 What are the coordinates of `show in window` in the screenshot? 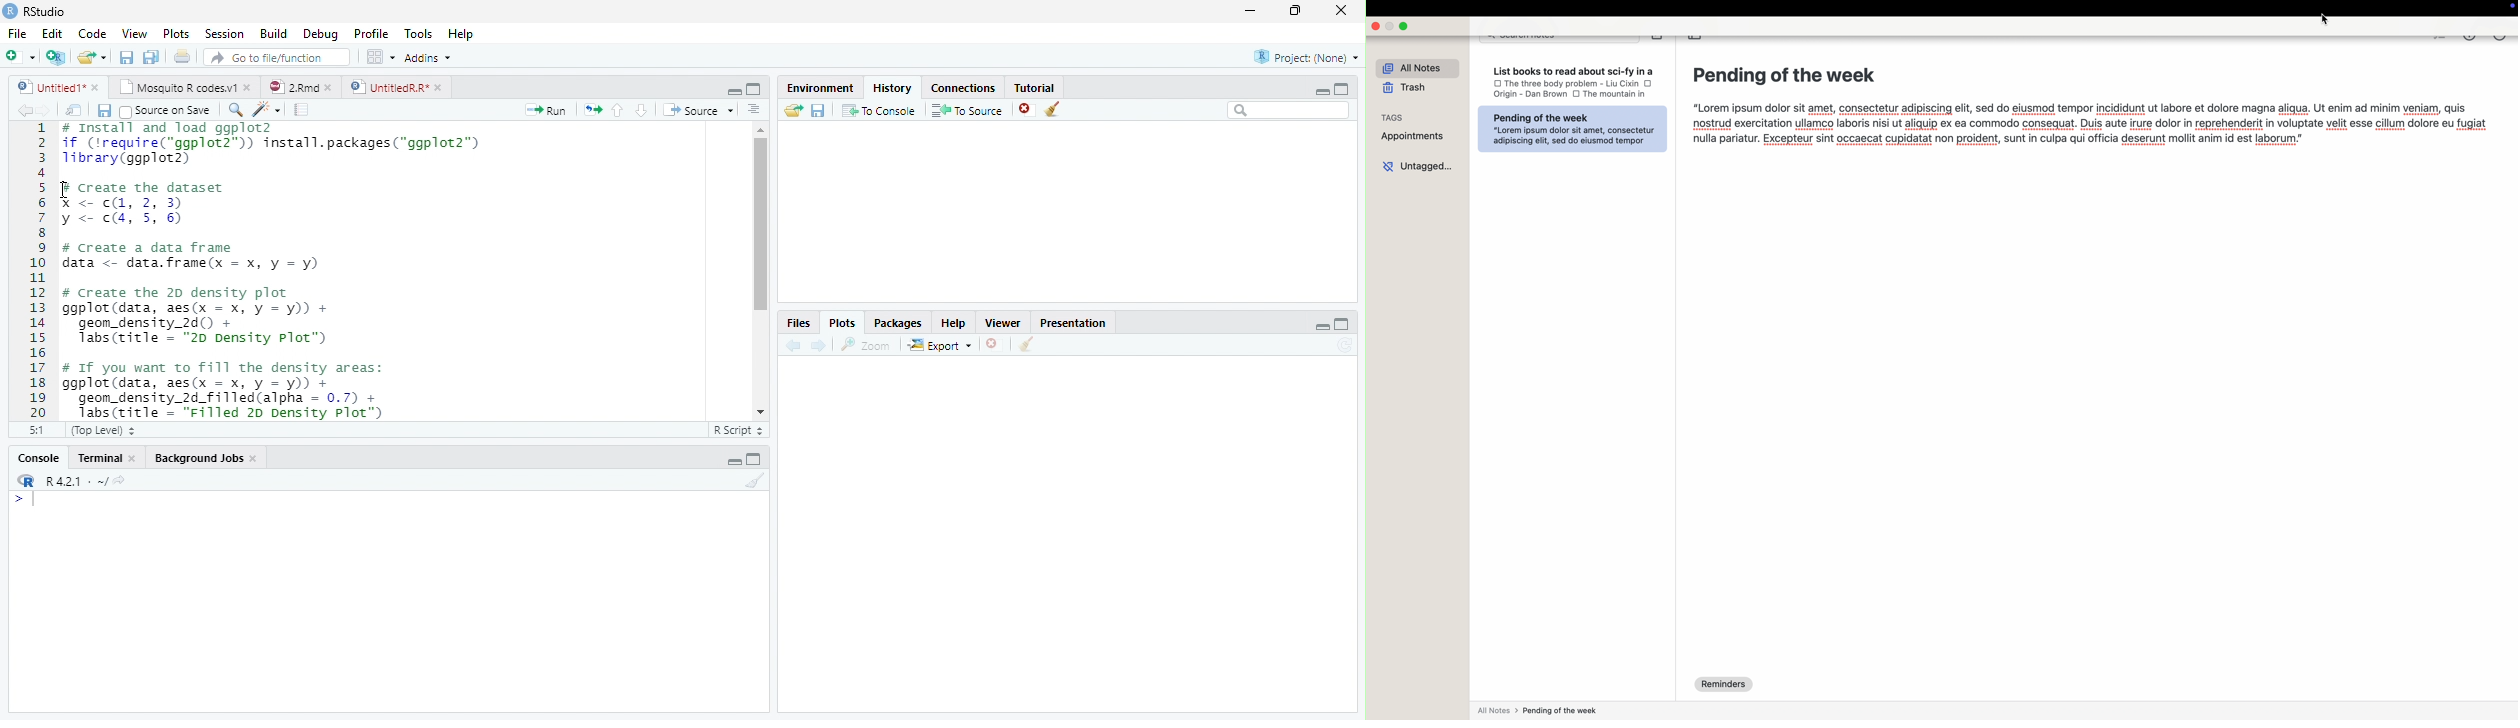 It's located at (75, 111).